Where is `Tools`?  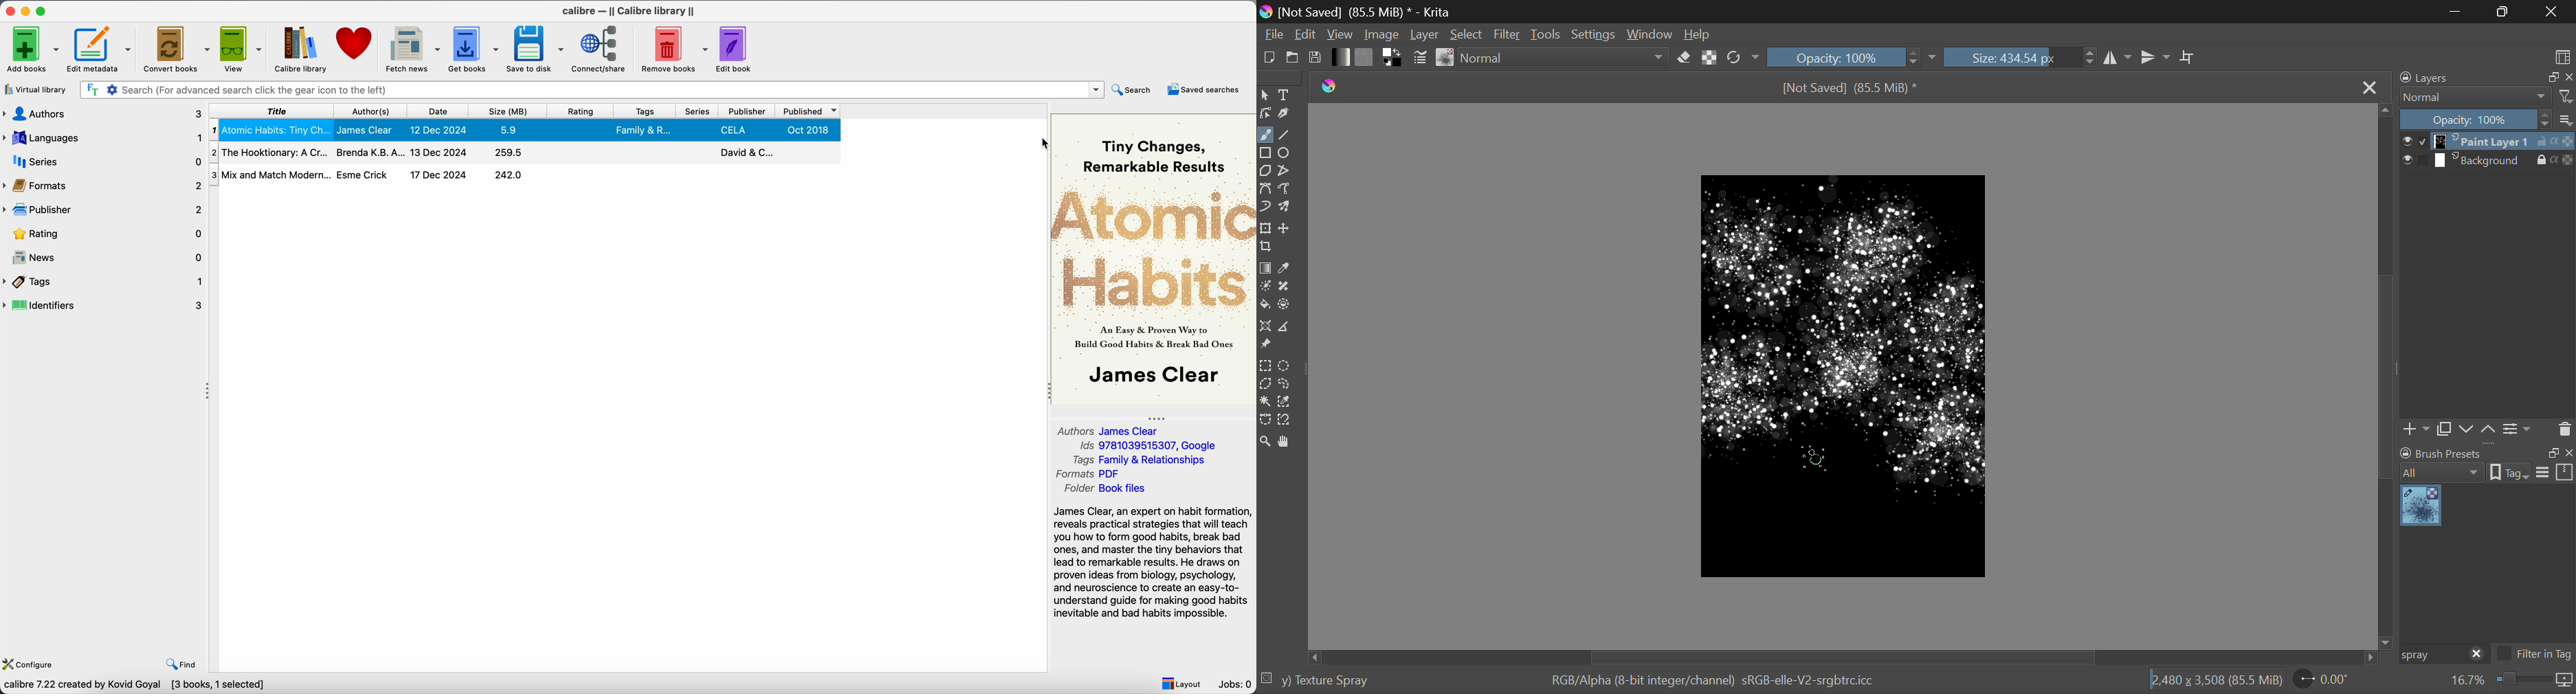 Tools is located at coordinates (1548, 34).